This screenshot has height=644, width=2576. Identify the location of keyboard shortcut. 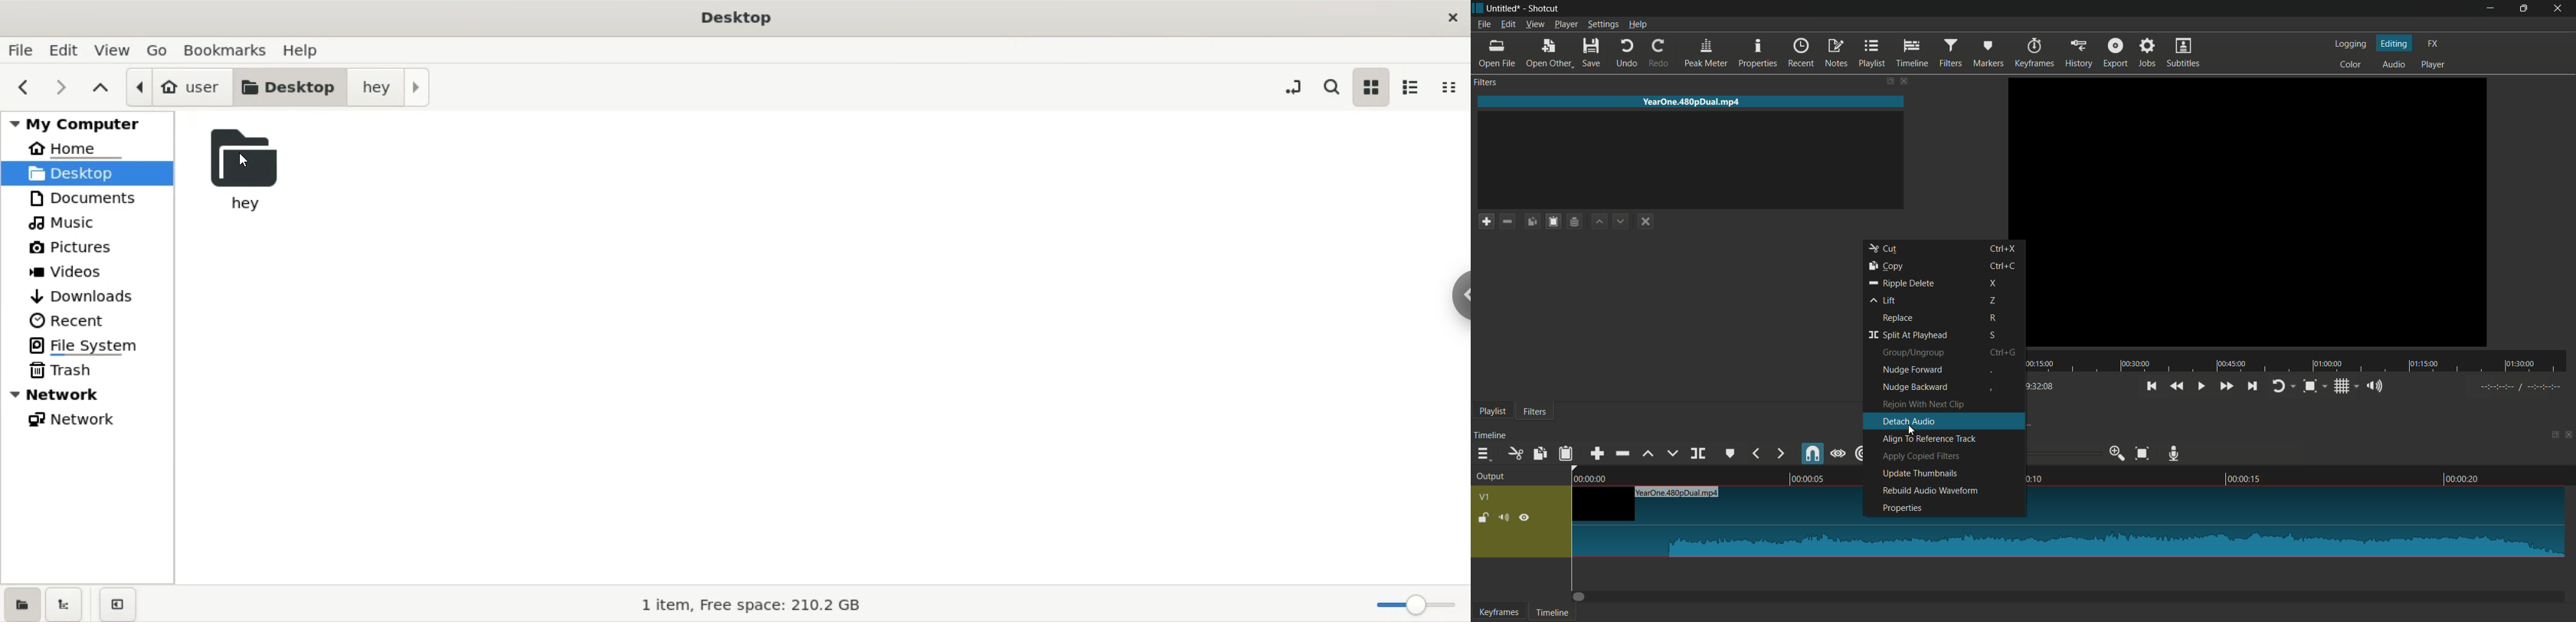
(2004, 266).